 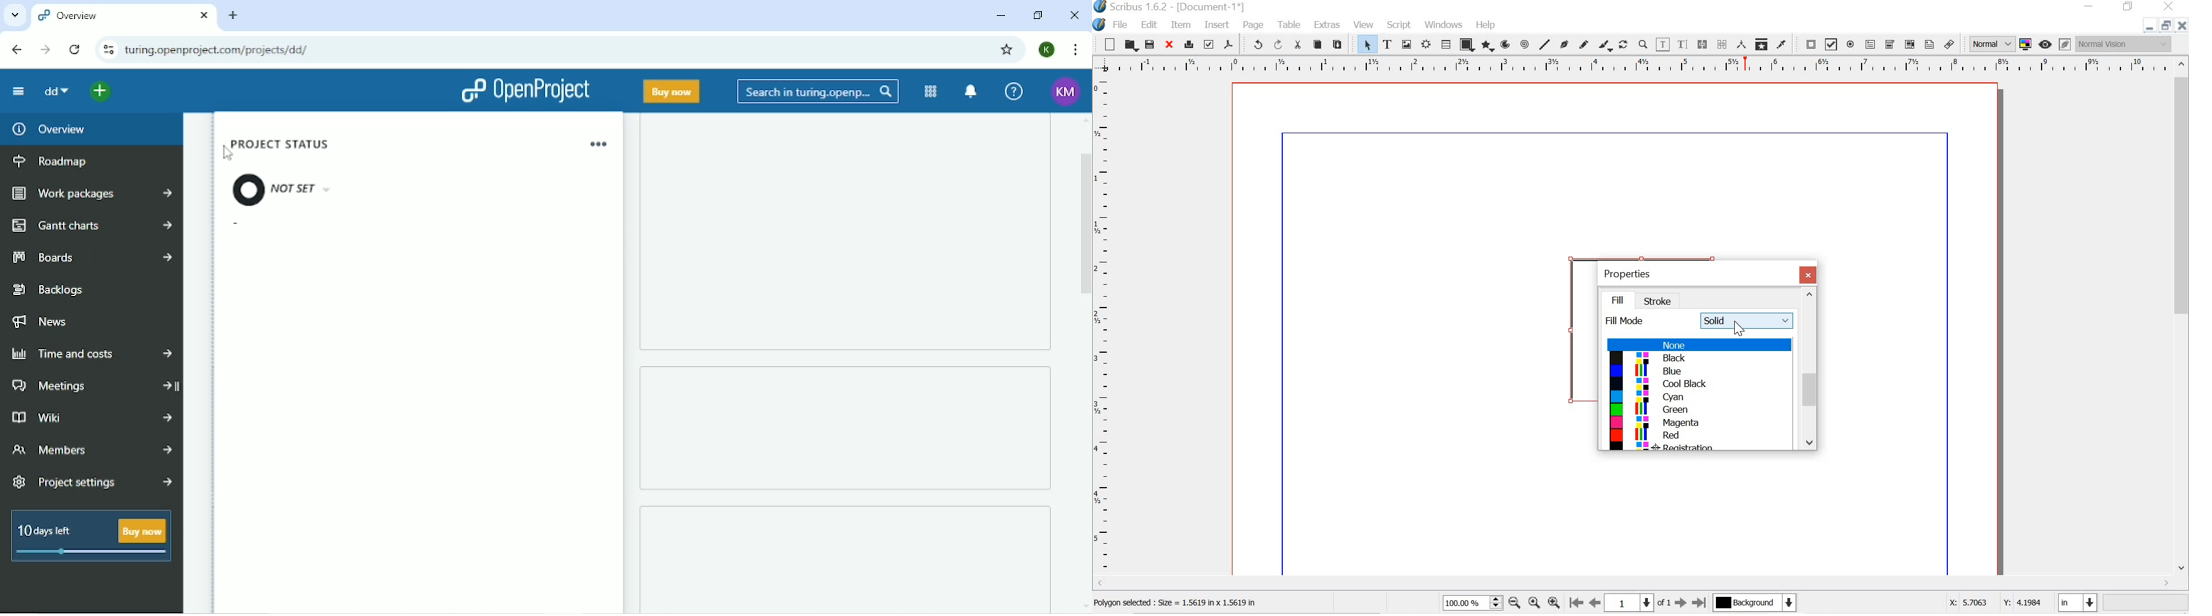 What do you see at coordinates (1950, 42) in the screenshot?
I see `link annotation` at bounding box center [1950, 42].